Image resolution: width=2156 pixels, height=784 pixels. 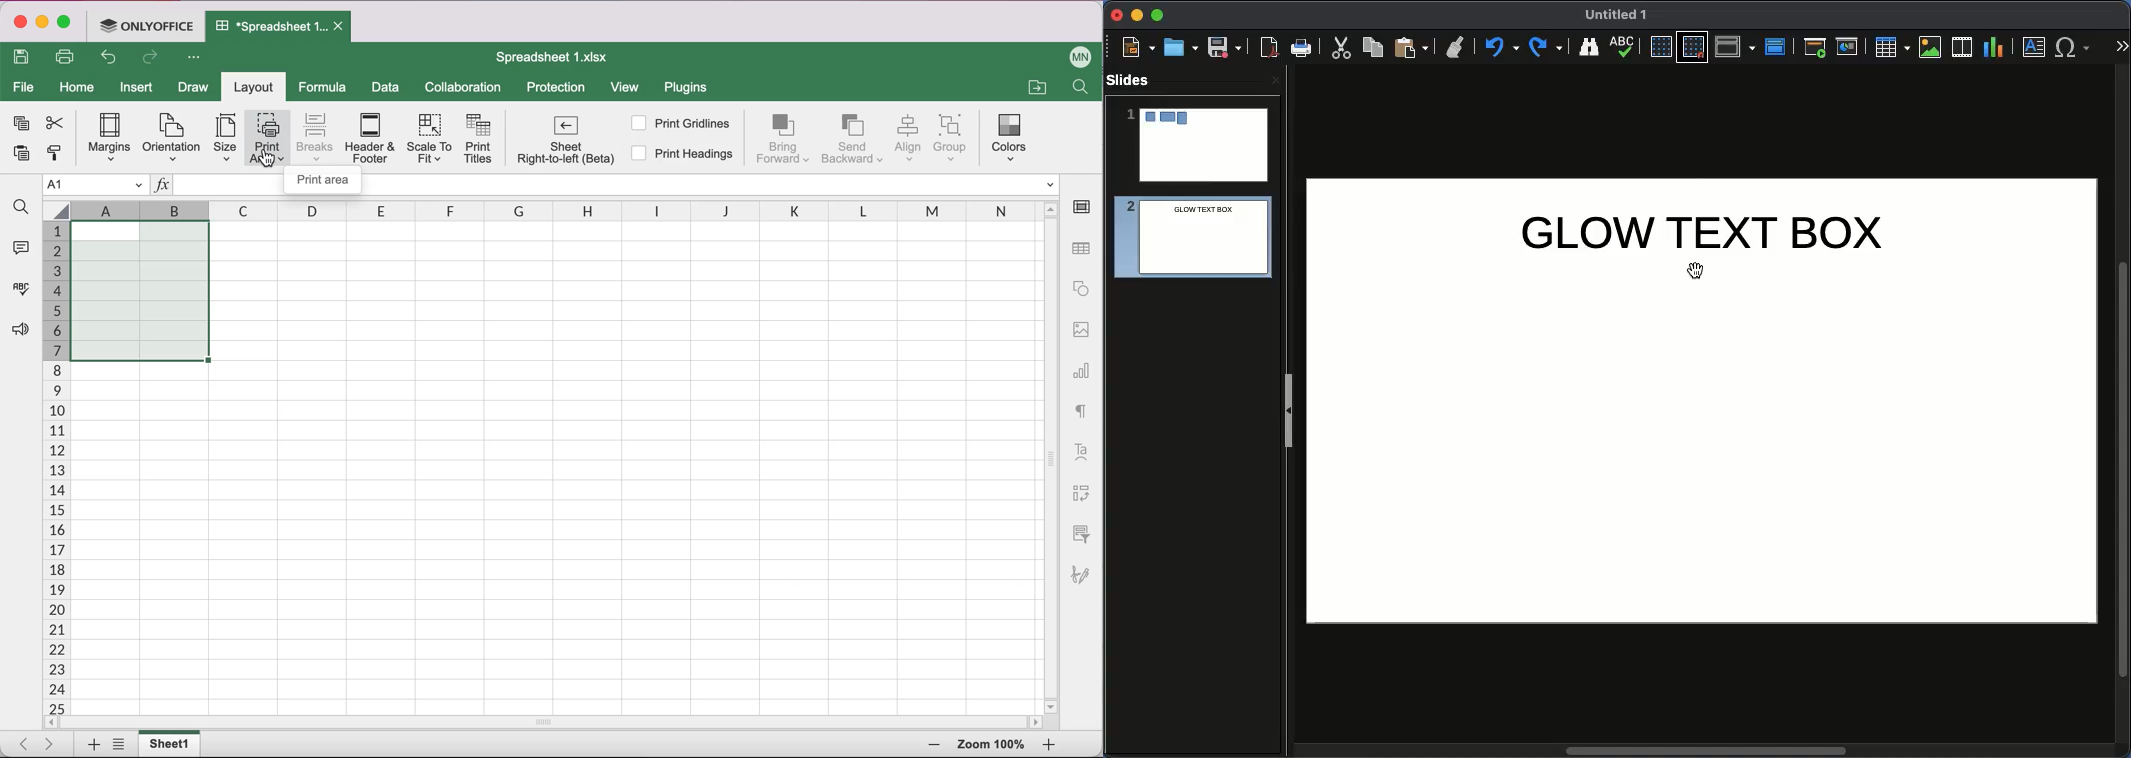 I want to click on Display views, so click(x=1738, y=45).